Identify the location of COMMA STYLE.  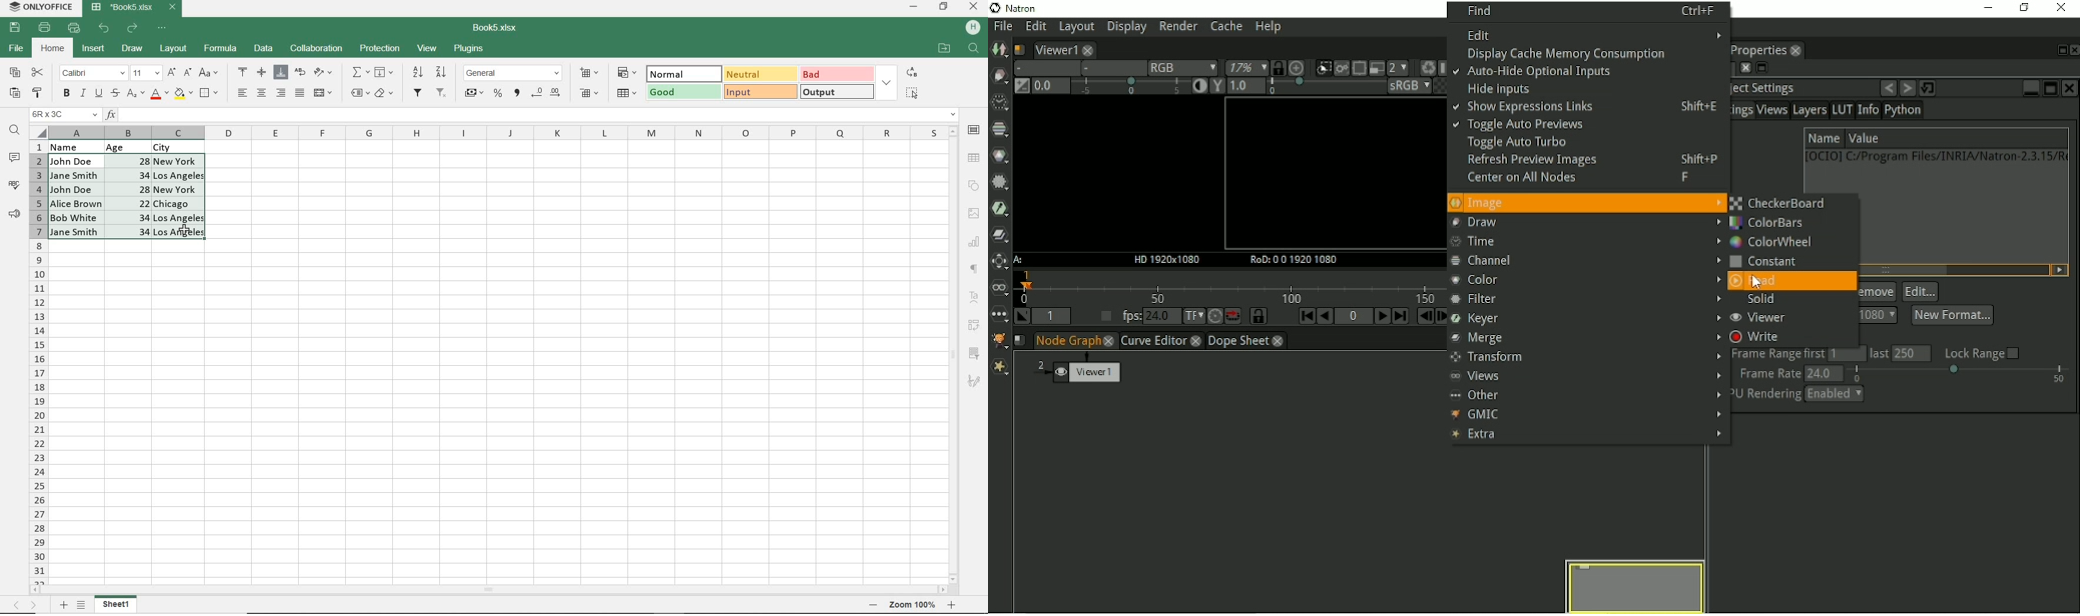
(516, 93).